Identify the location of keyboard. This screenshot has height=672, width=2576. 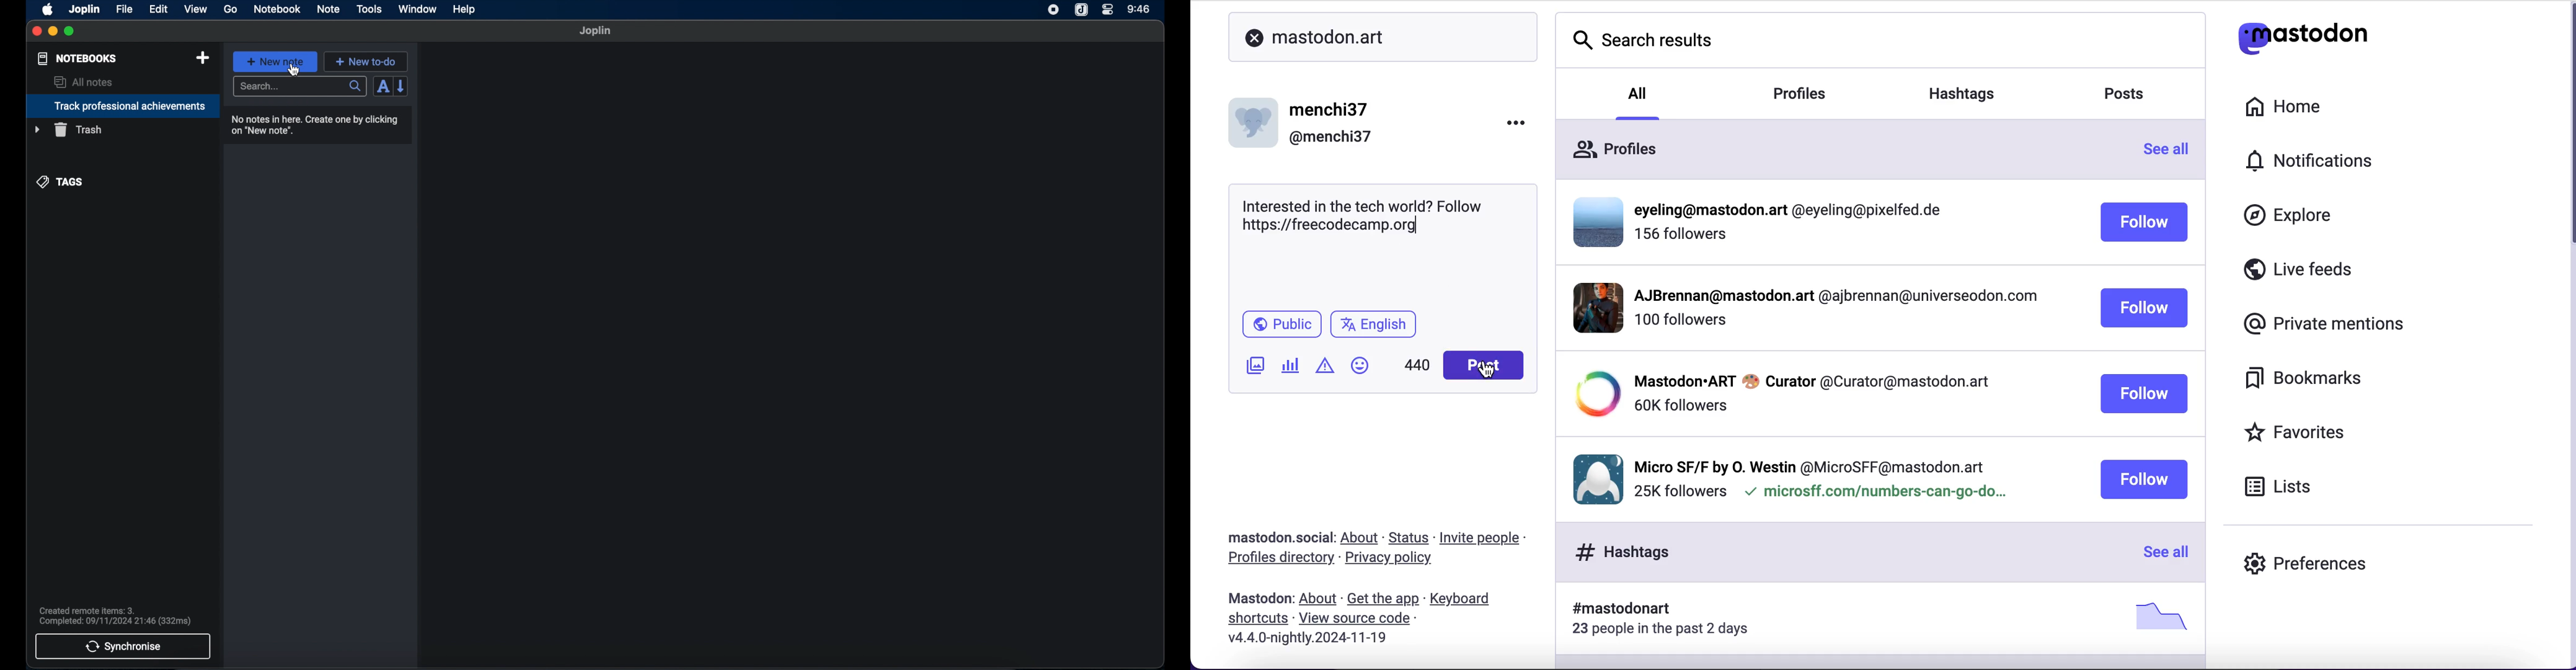
(1474, 598).